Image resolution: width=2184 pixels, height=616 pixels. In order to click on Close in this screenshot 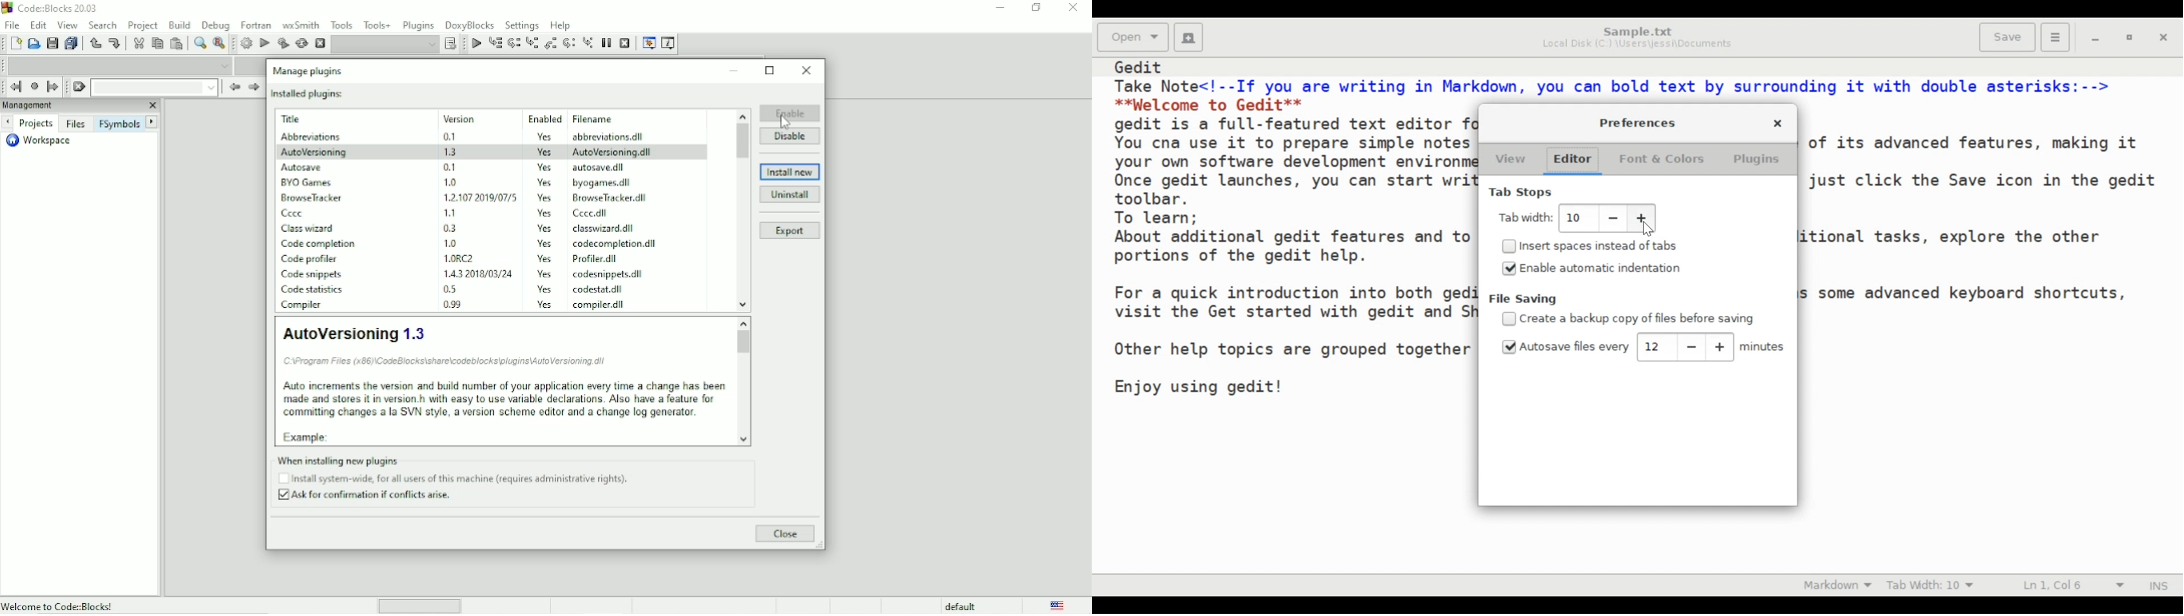, I will do `click(807, 71)`.